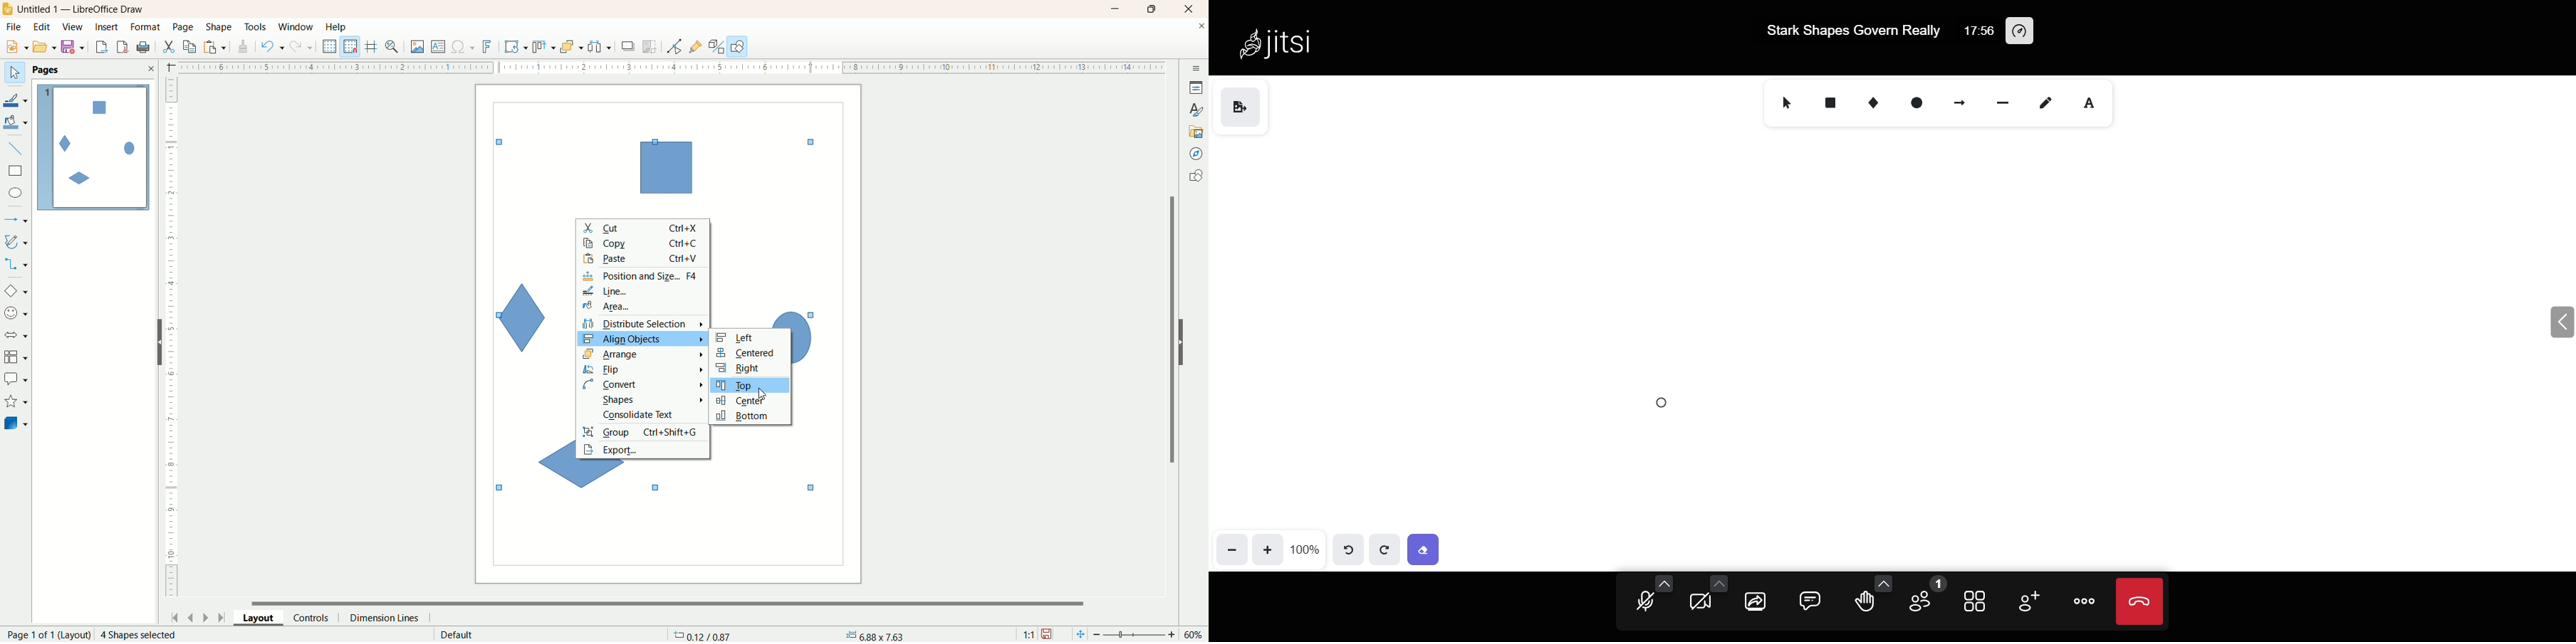 The height and width of the screenshot is (644, 2576). I want to click on insert image, so click(418, 47).